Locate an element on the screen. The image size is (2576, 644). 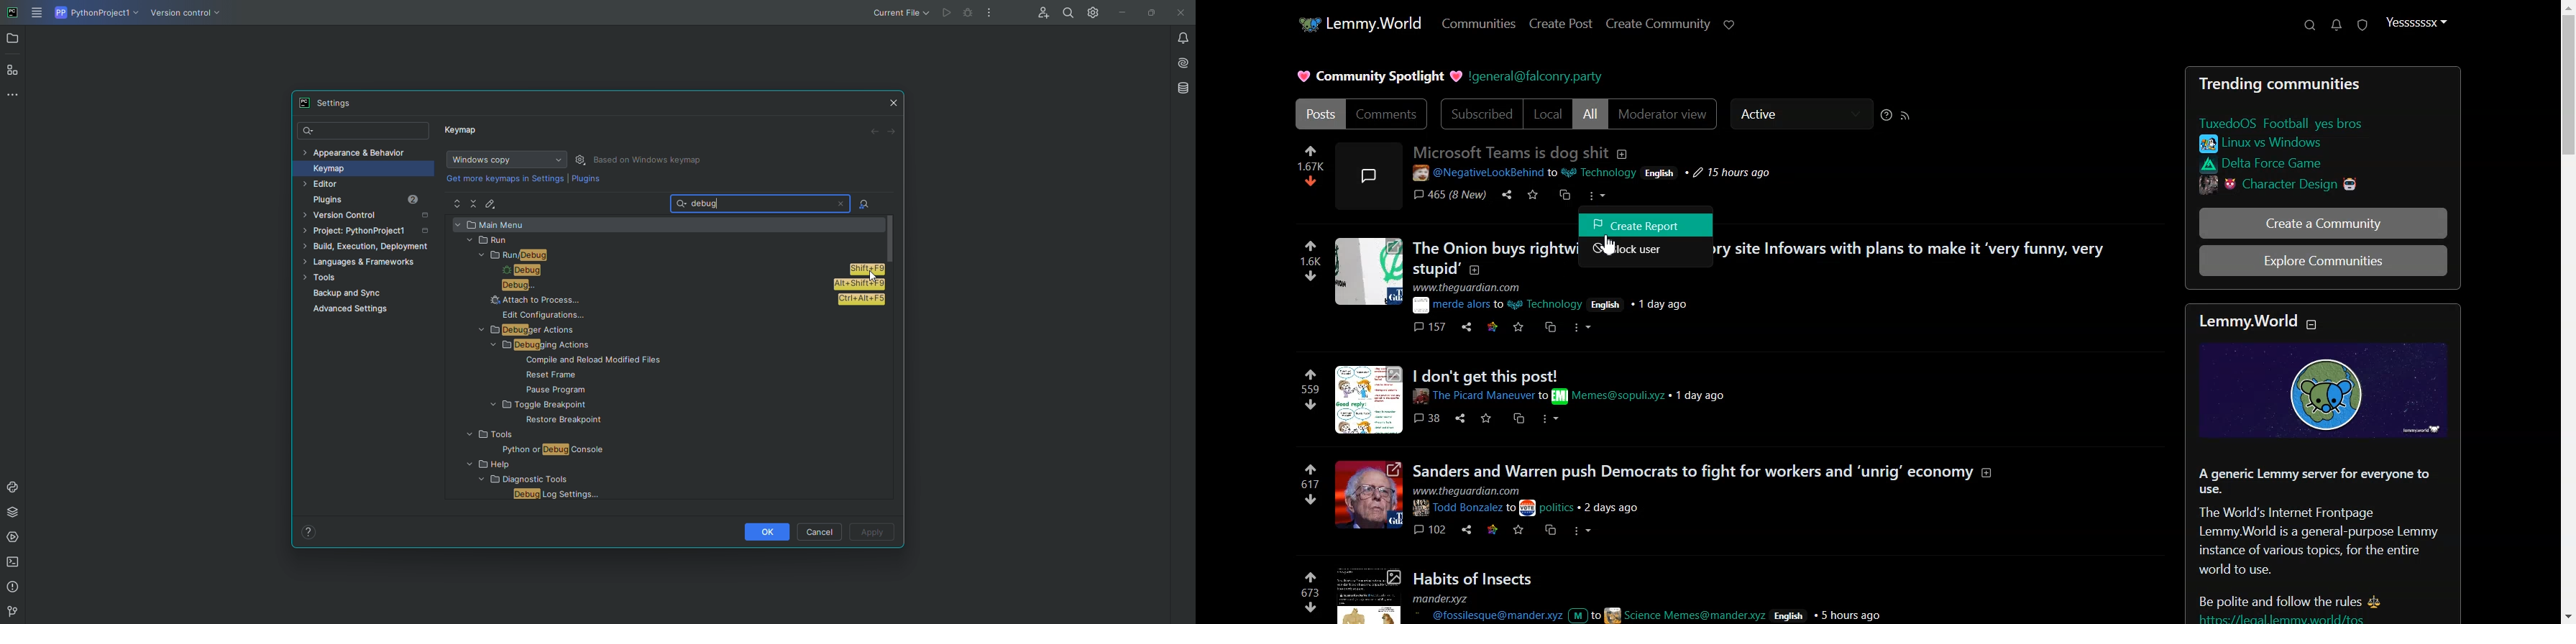
dislike is located at coordinates (1314, 276).